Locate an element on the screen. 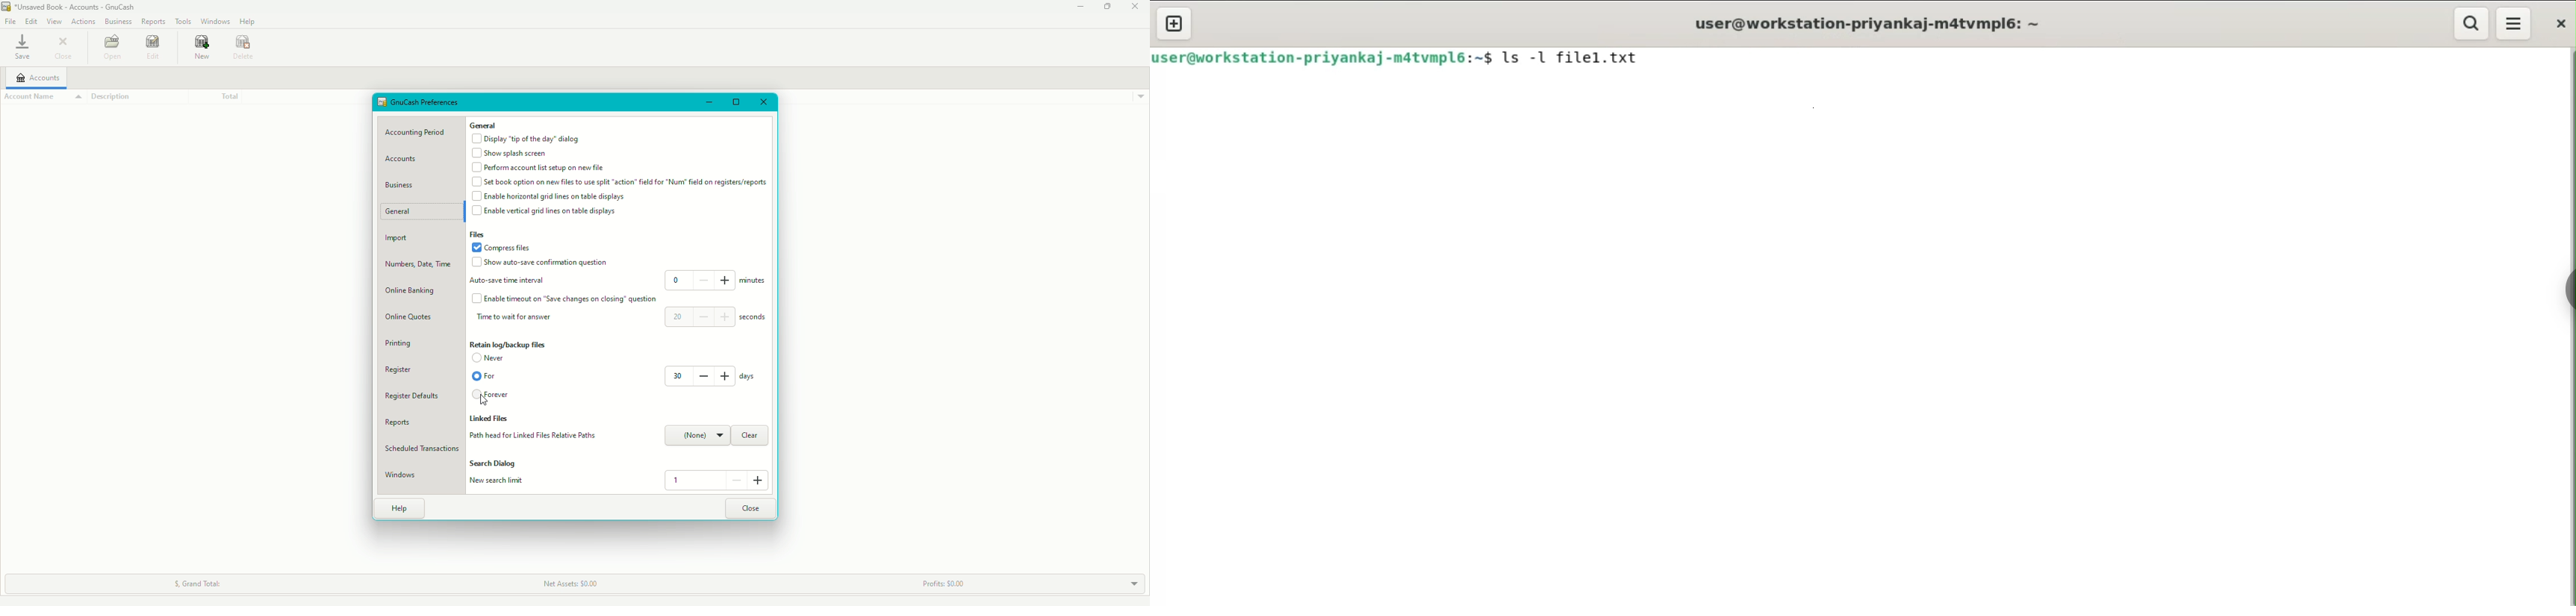 The image size is (2576, 616). GnuCash is located at coordinates (68, 7).